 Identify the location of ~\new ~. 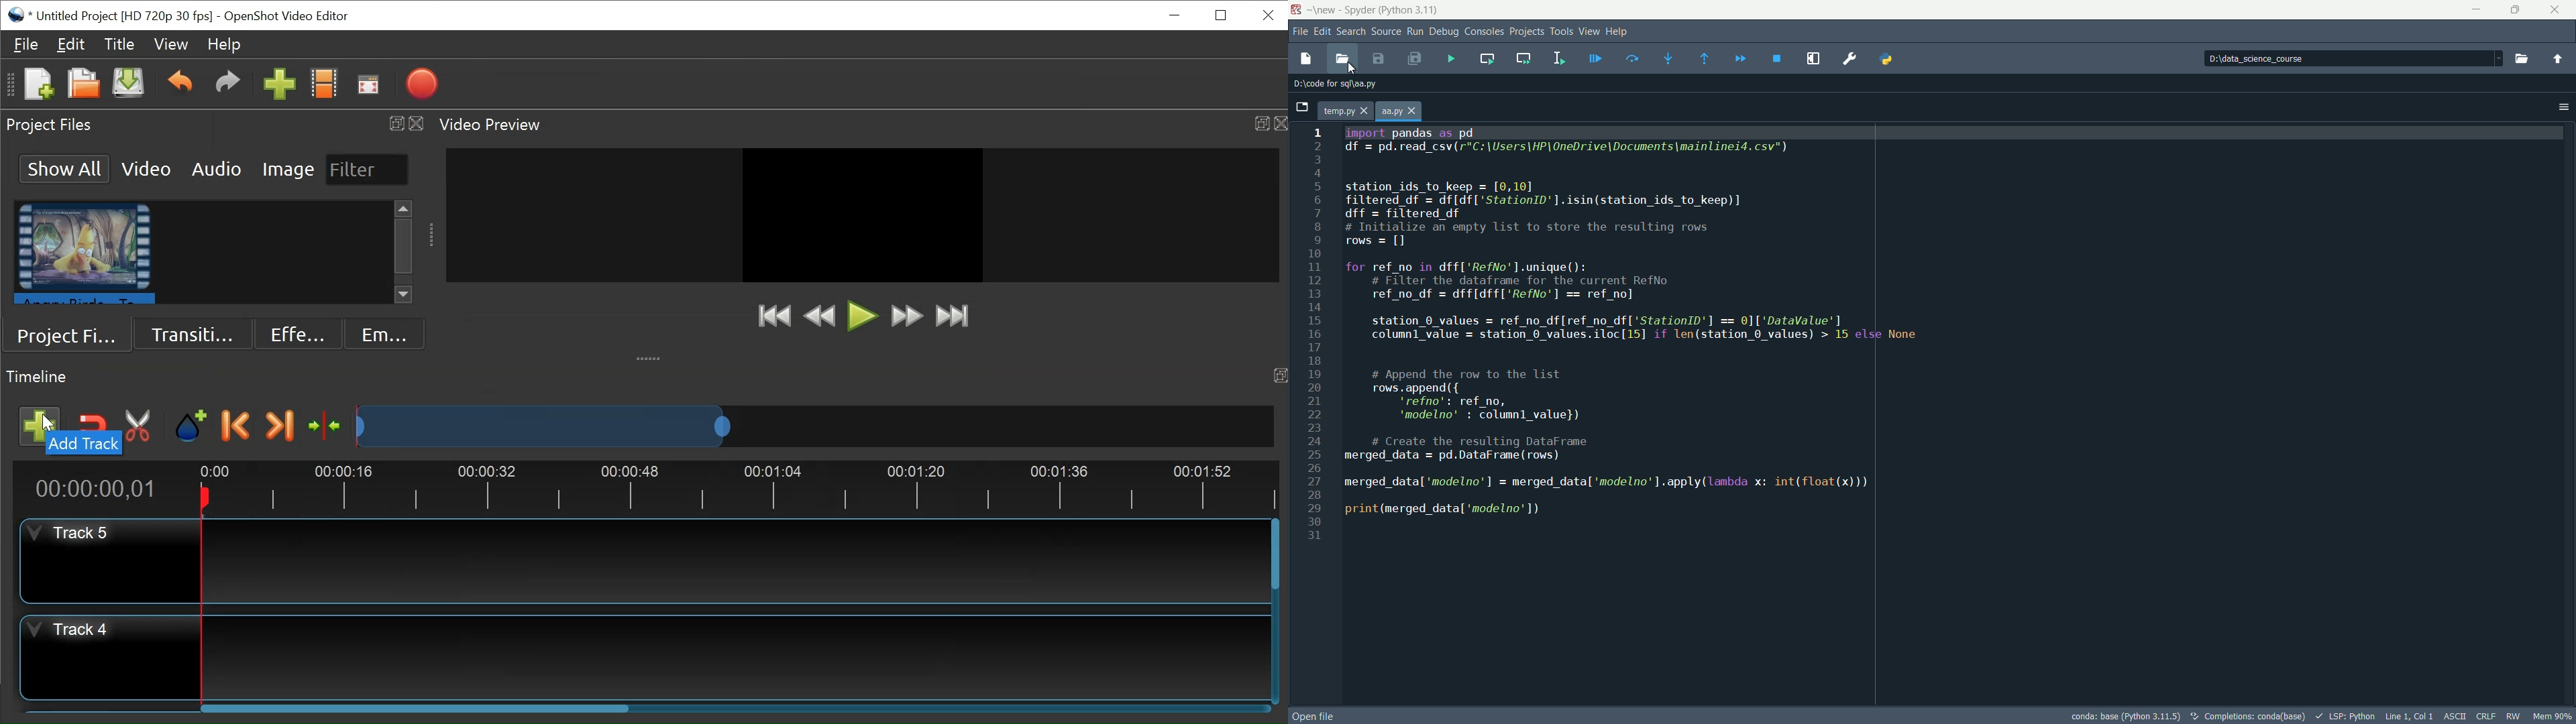
(1323, 9).